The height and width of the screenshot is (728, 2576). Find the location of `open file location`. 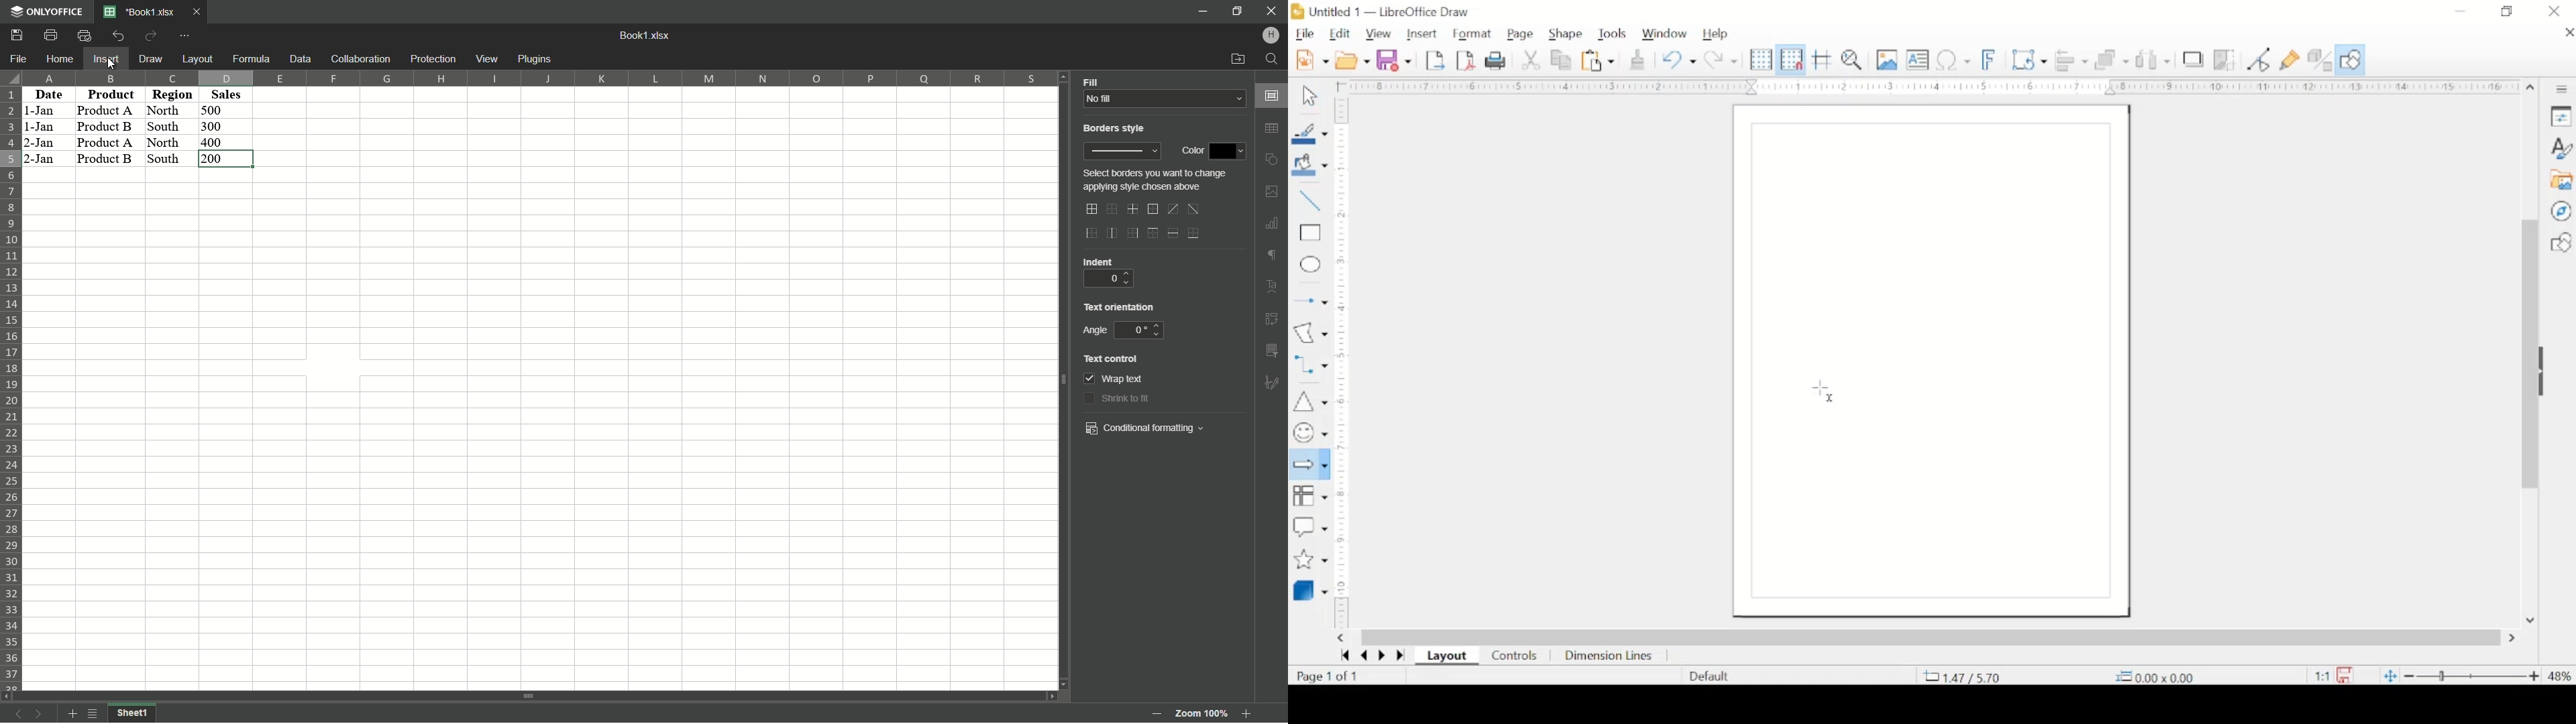

open file location is located at coordinates (1236, 60).